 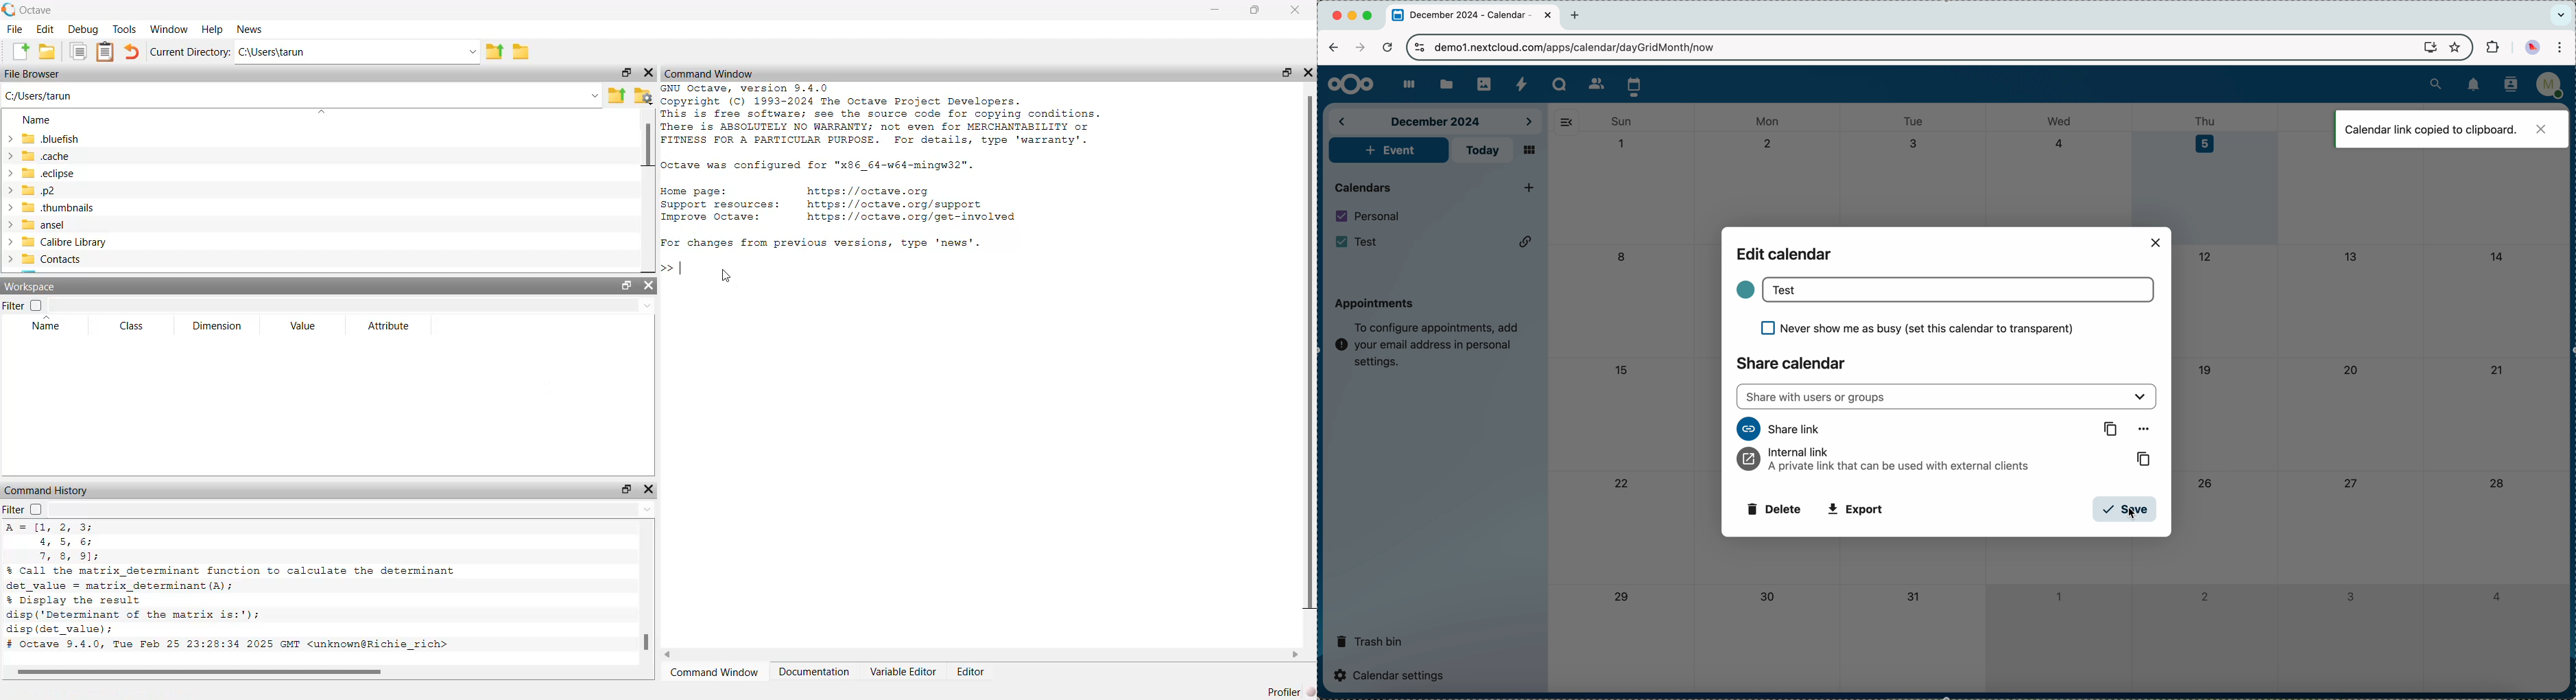 What do you see at coordinates (2350, 598) in the screenshot?
I see `3` at bounding box center [2350, 598].